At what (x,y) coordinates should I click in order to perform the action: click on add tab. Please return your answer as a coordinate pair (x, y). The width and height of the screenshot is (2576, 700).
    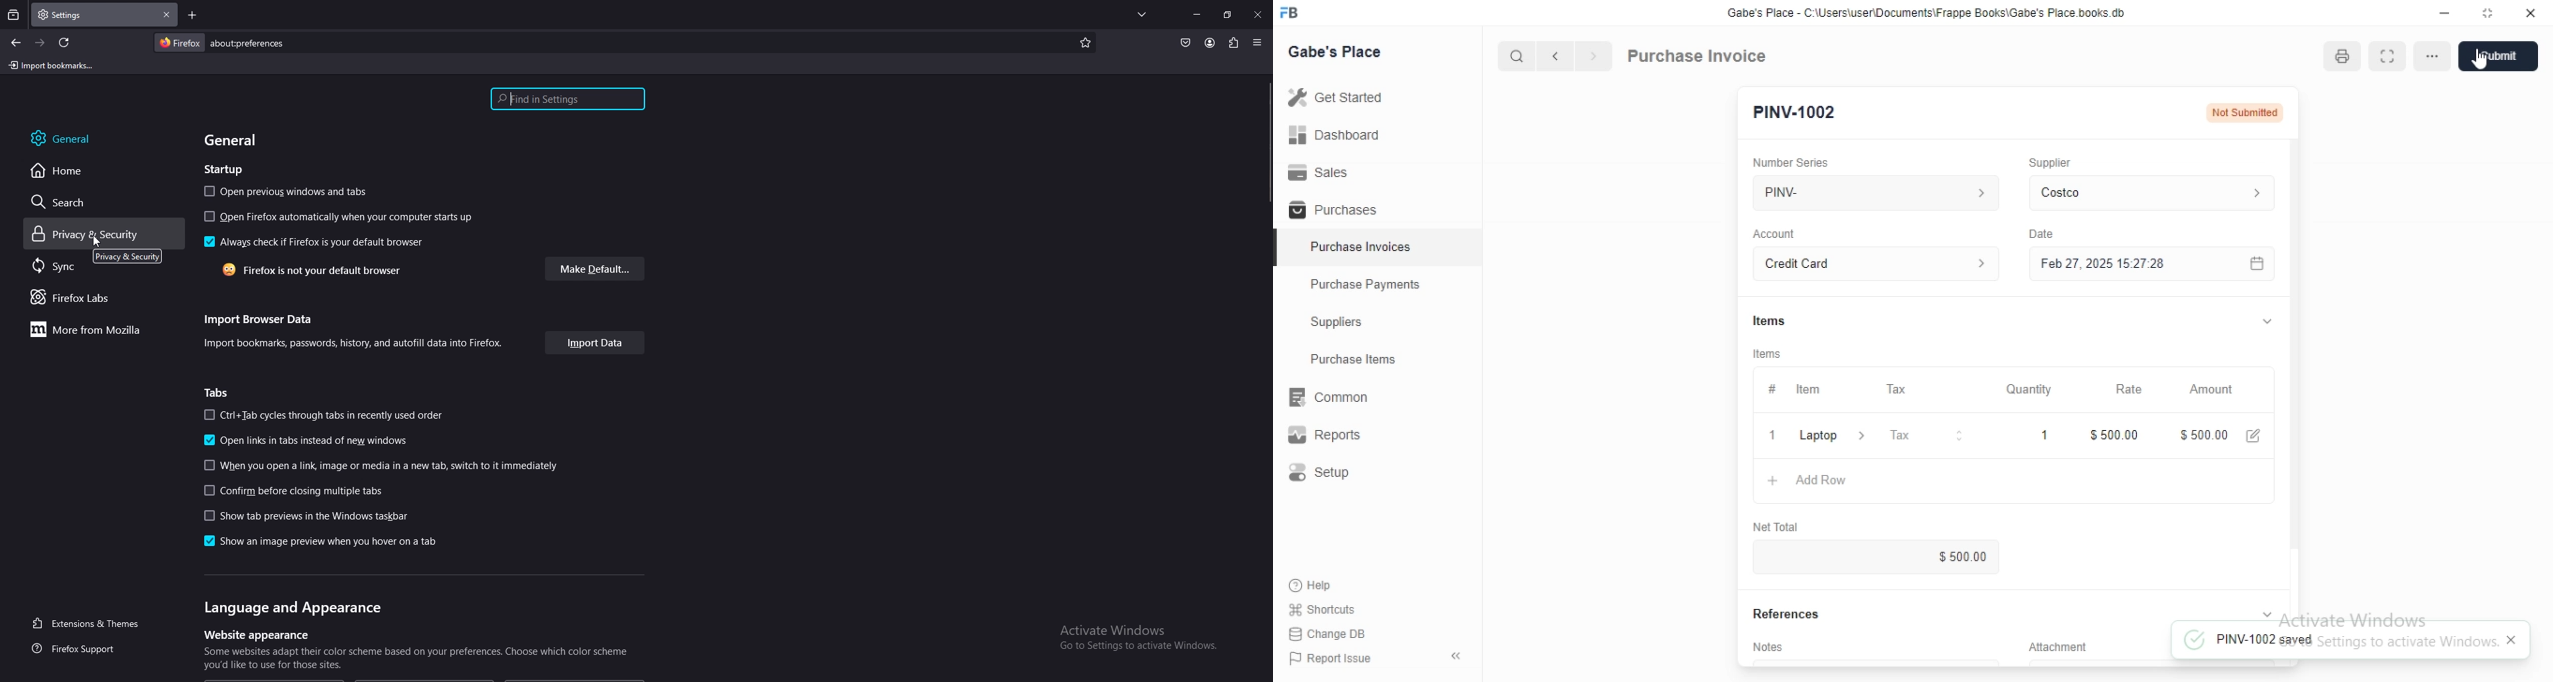
    Looking at the image, I should click on (191, 15).